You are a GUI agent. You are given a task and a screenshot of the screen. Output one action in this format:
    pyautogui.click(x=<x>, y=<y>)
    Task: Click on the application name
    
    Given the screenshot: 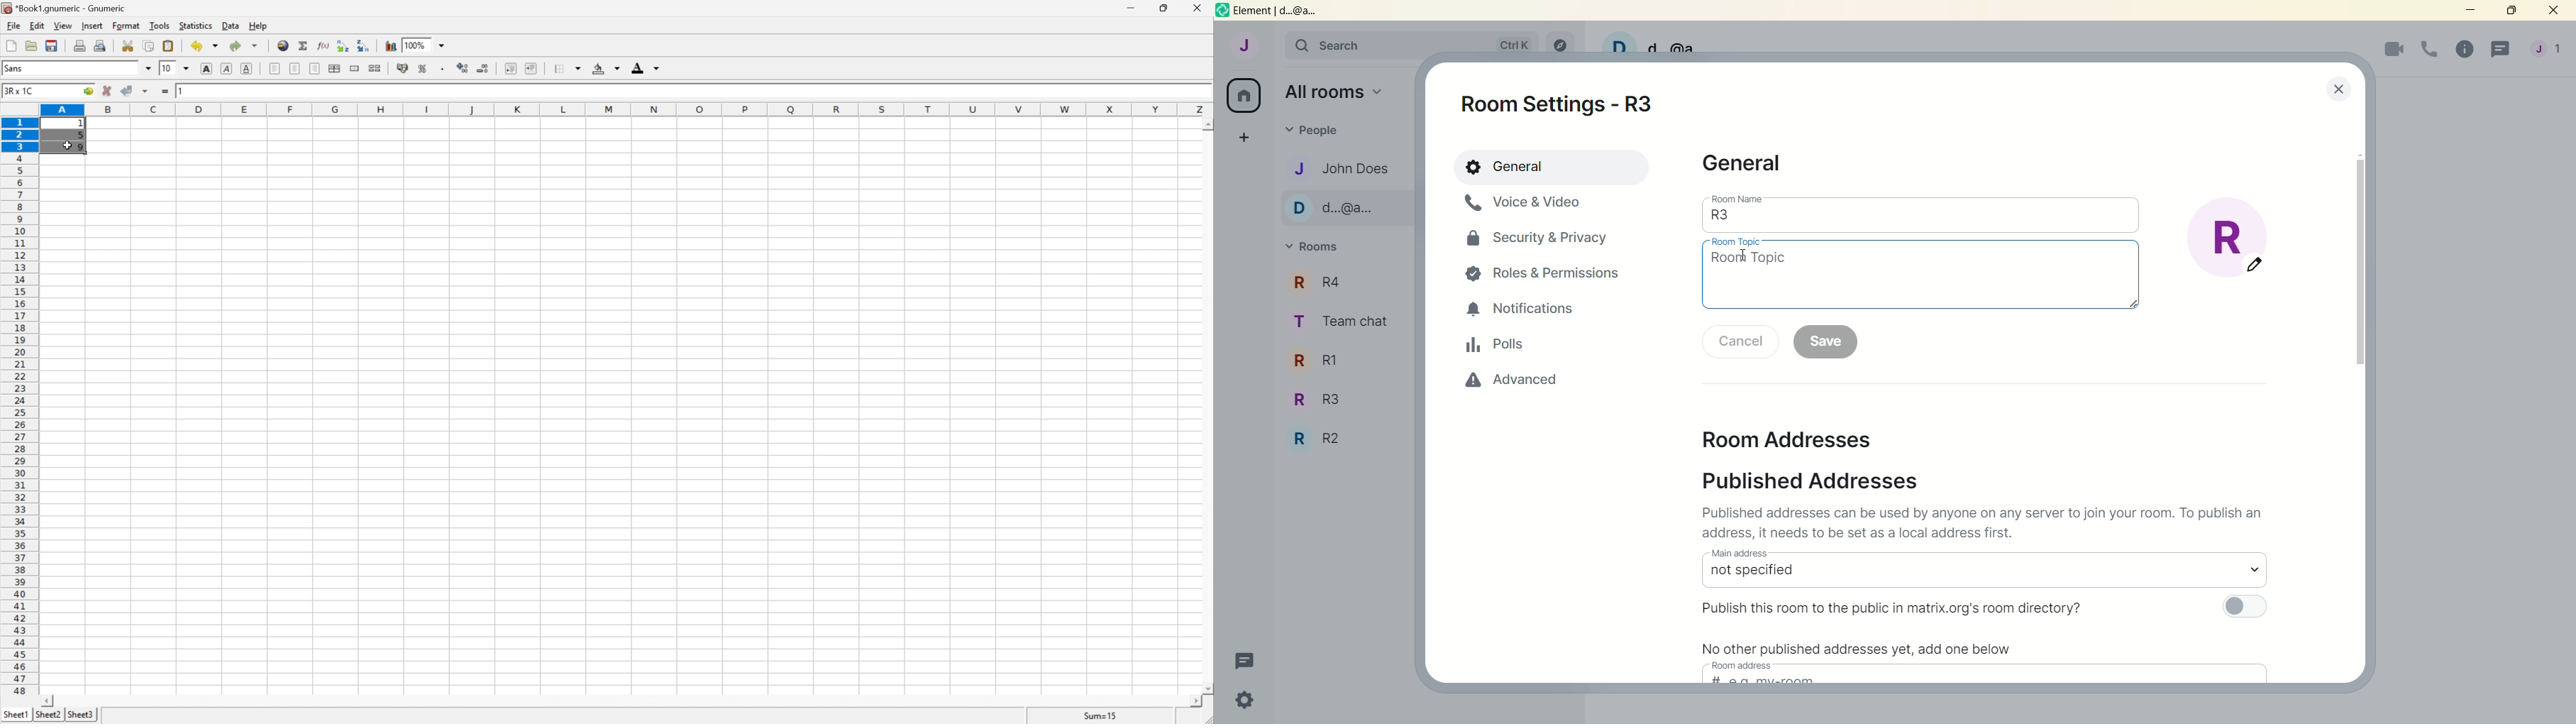 What is the action you would take?
    pyautogui.click(x=67, y=7)
    